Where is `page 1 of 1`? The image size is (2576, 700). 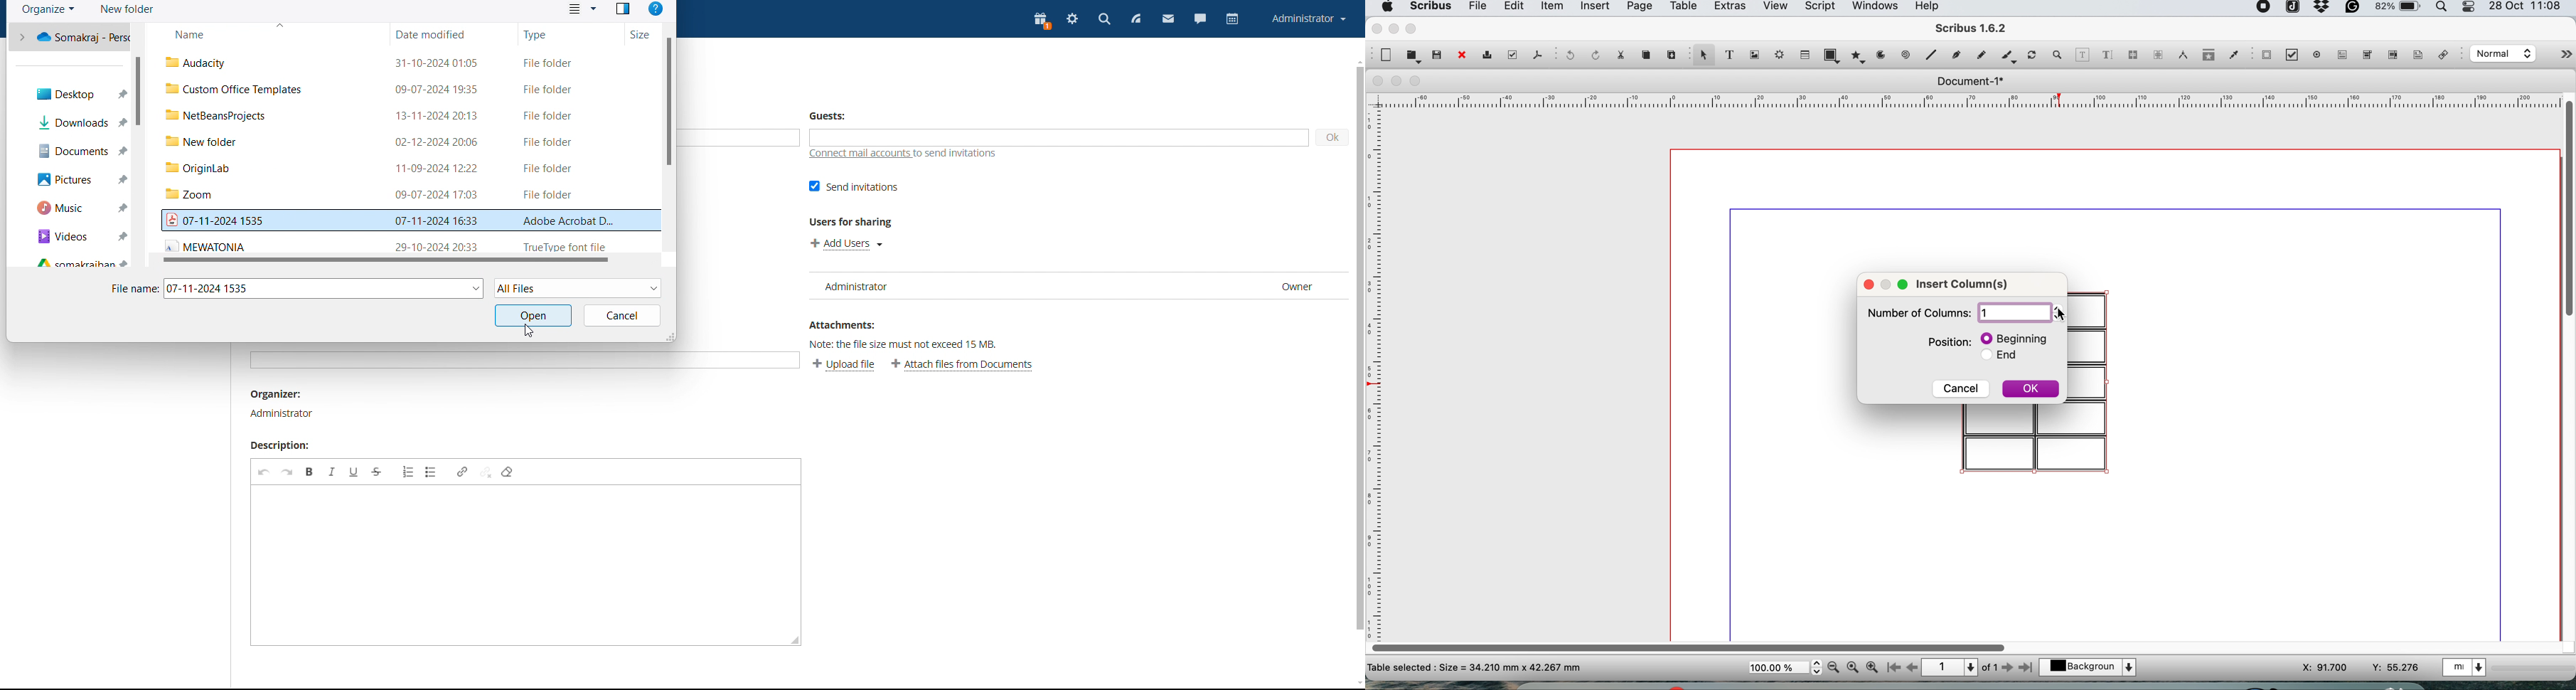
page 1 of 1 is located at coordinates (1959, 668).